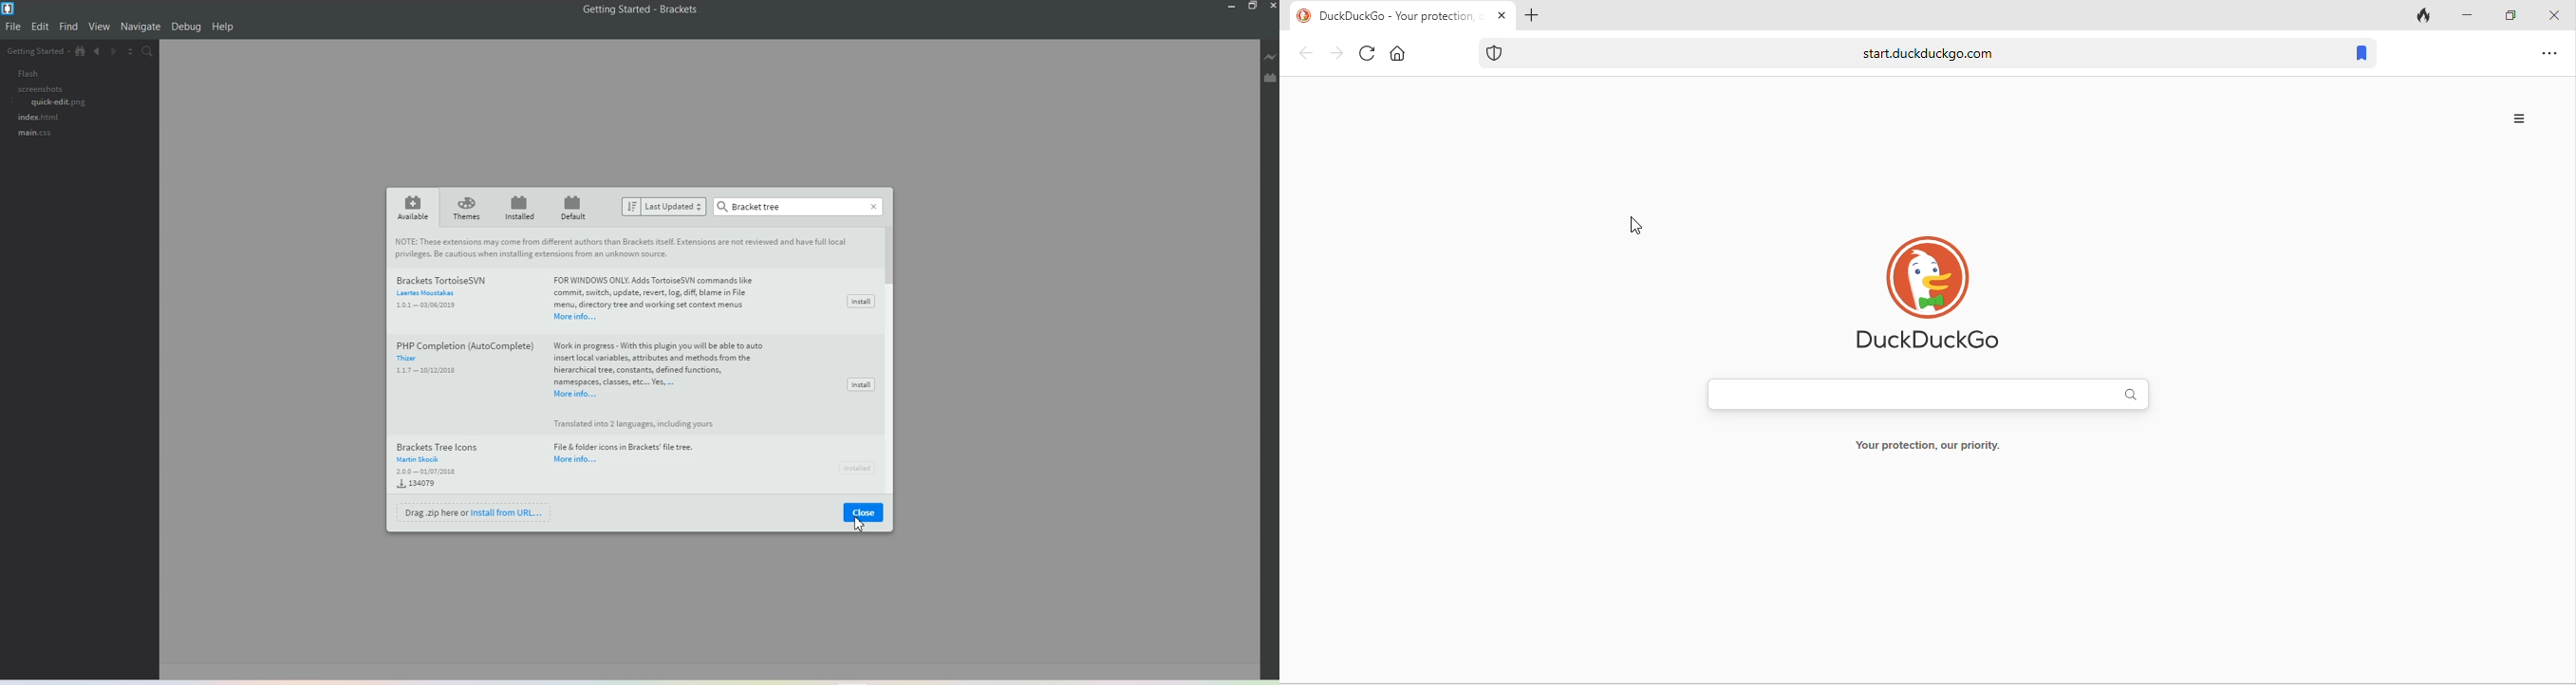 The height and width of the screenshot is (700, 2576). What do you see at coordinates (461, 362) in the screenshot?
I see `PHP Completion ` at bounding box center [461, 362].